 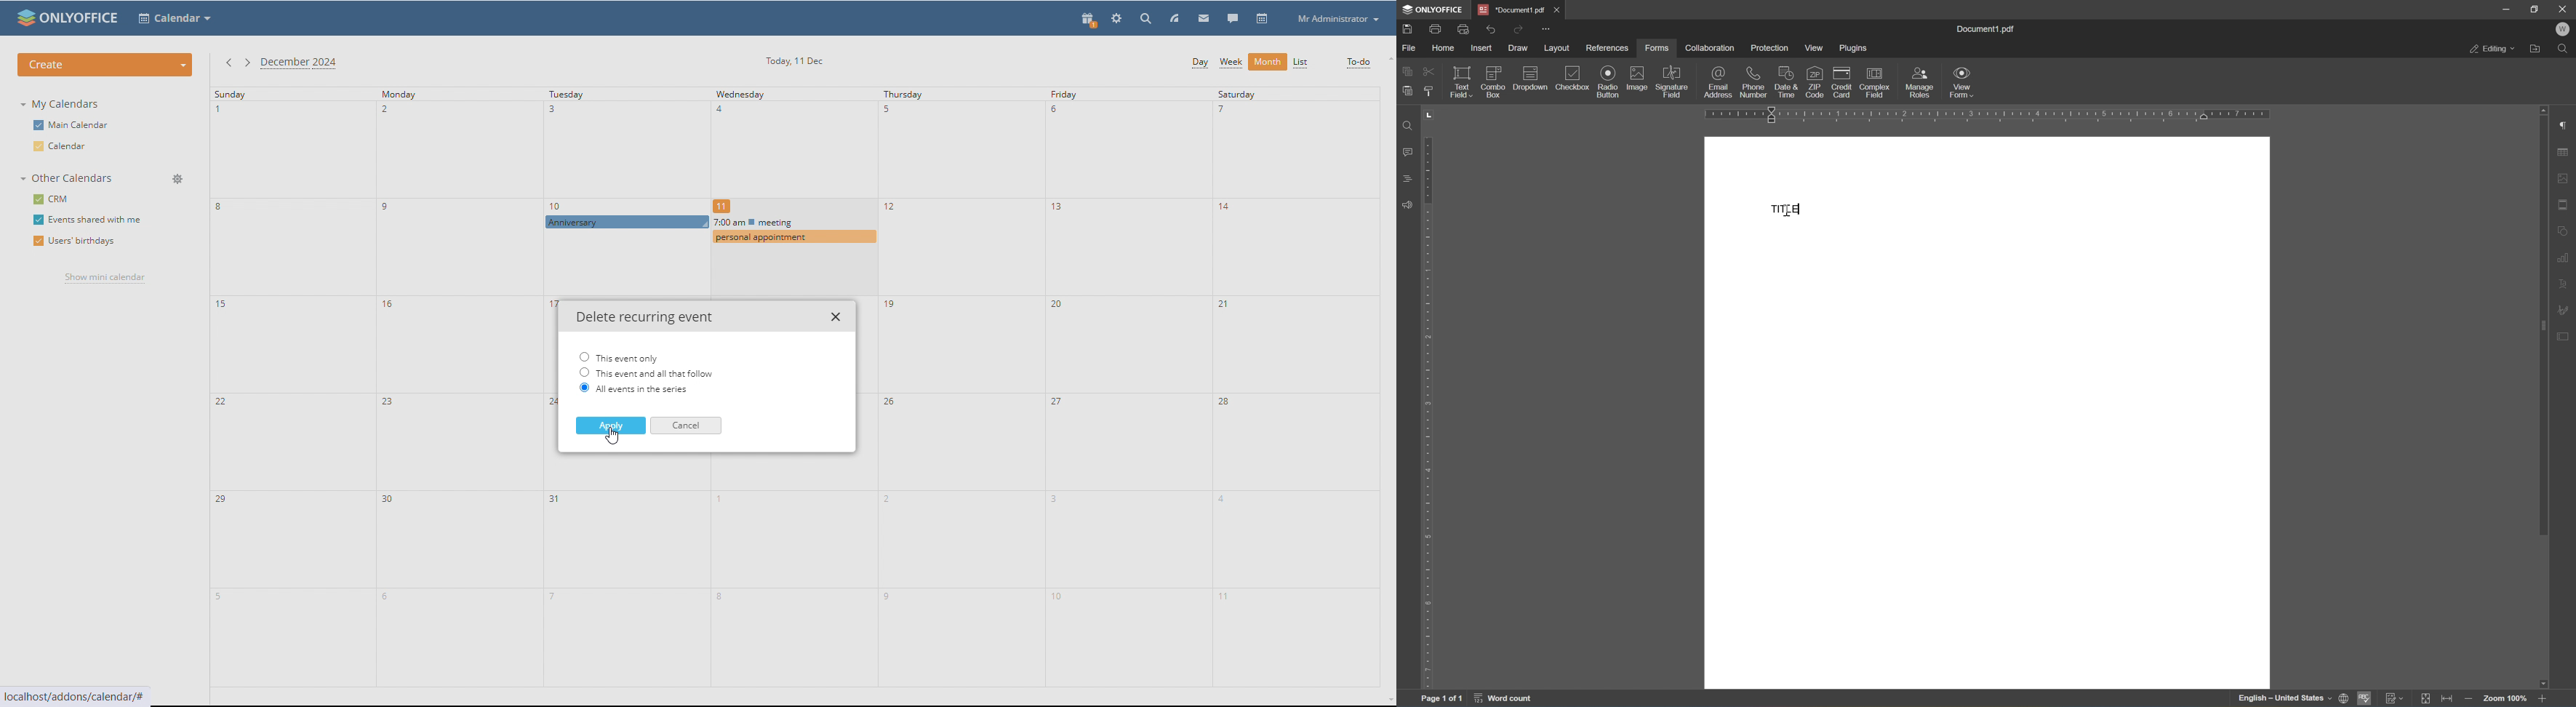 What do you see at coordinates (1516, 47) in the screenshot?
I see `draw` at bounding box center [1516, 47].